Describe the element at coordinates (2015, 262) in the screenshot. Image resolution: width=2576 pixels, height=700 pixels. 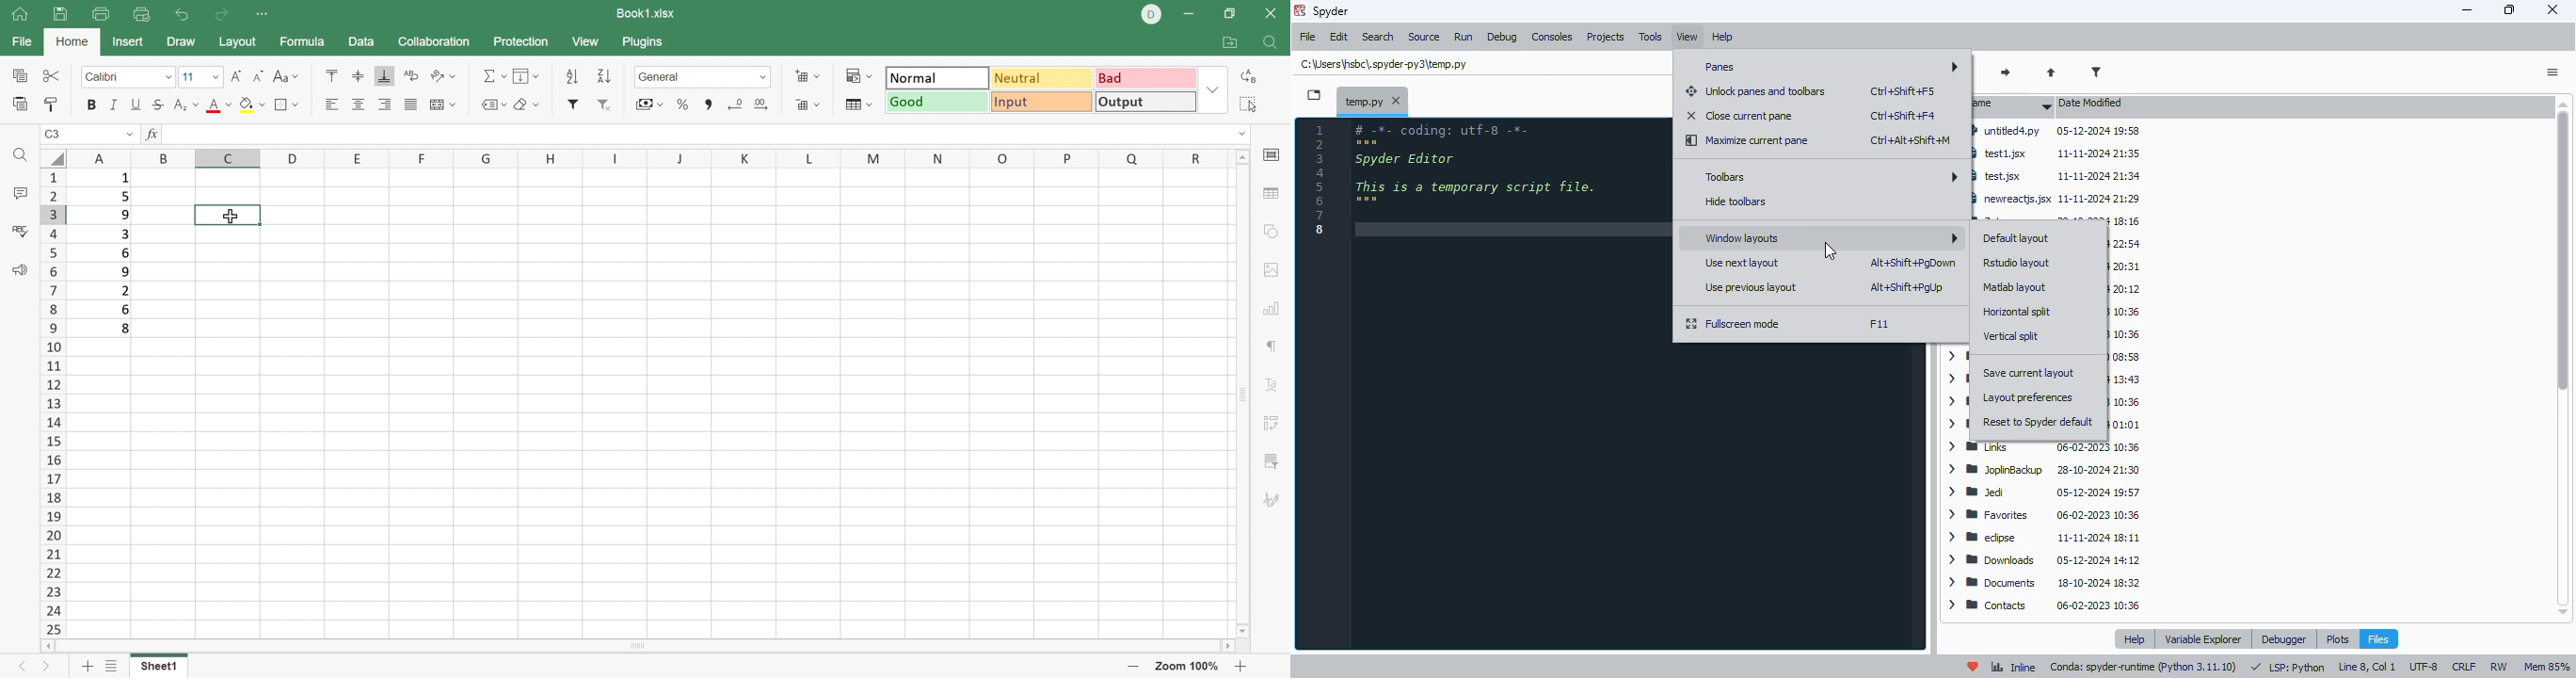
I see `RStudio layout` at that location.